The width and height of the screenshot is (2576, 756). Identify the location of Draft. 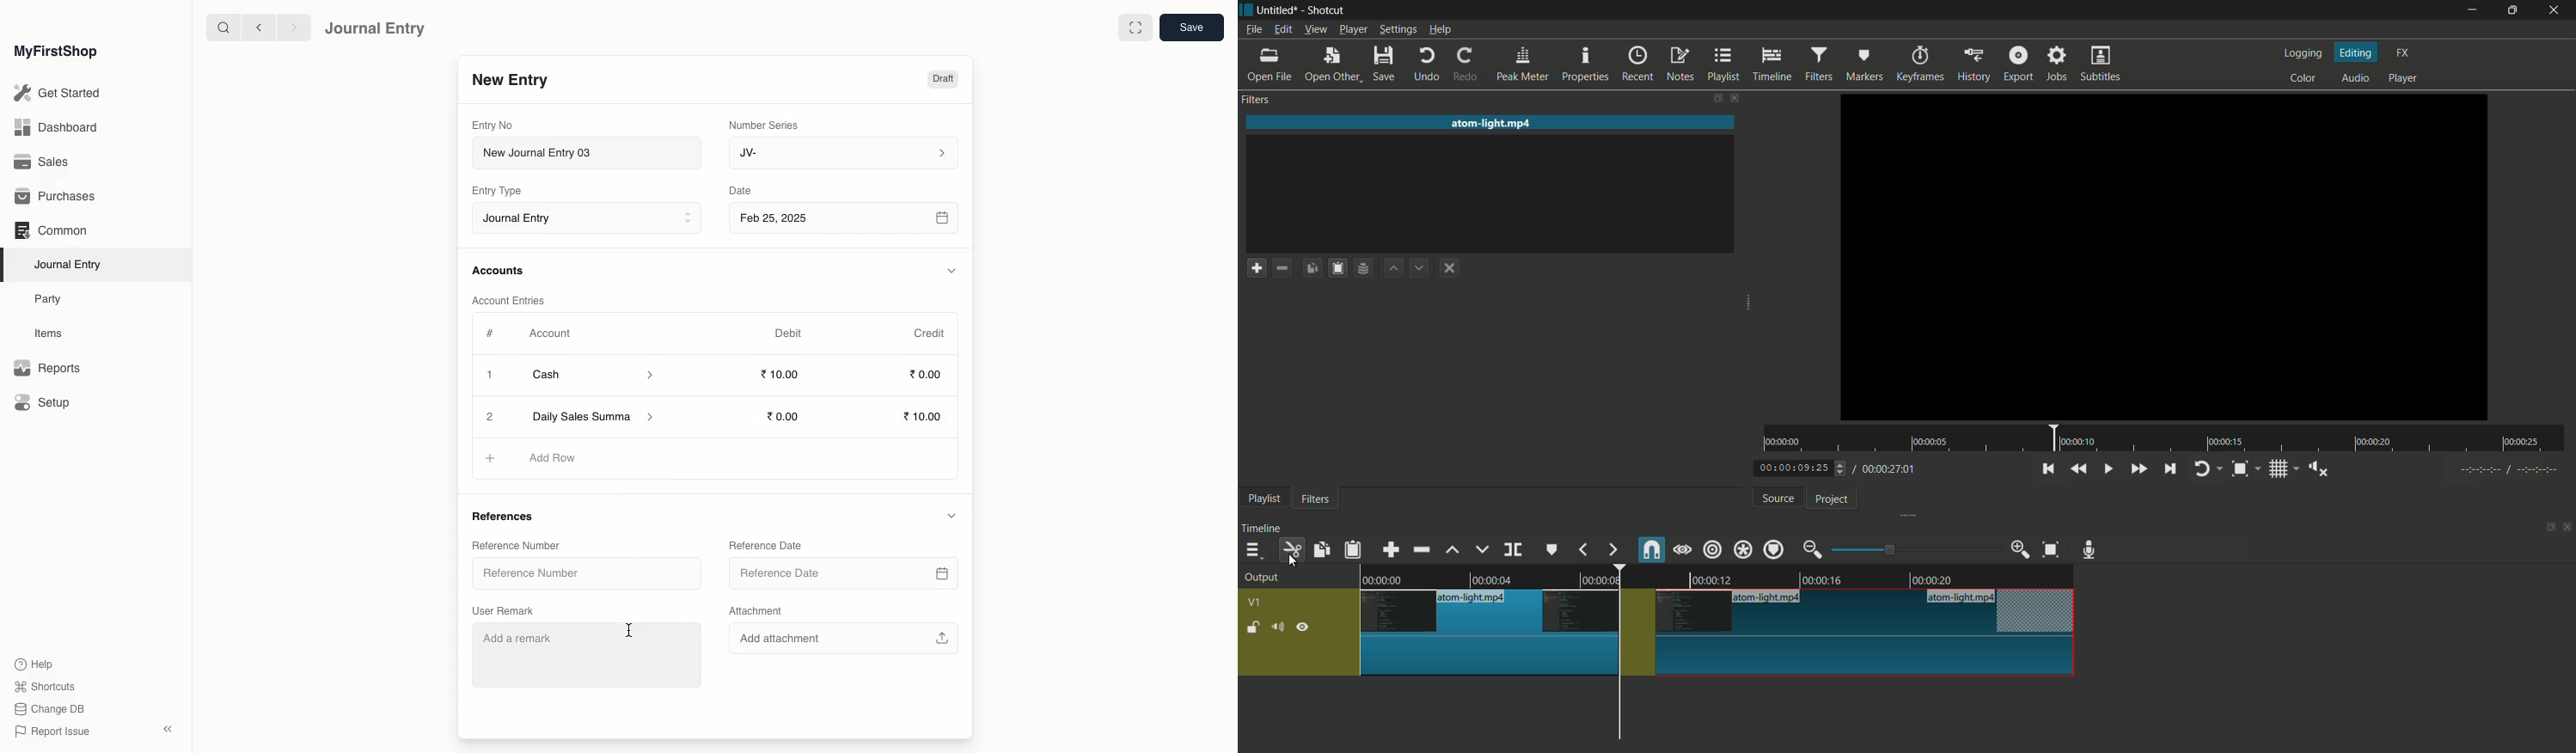
(942, 81).